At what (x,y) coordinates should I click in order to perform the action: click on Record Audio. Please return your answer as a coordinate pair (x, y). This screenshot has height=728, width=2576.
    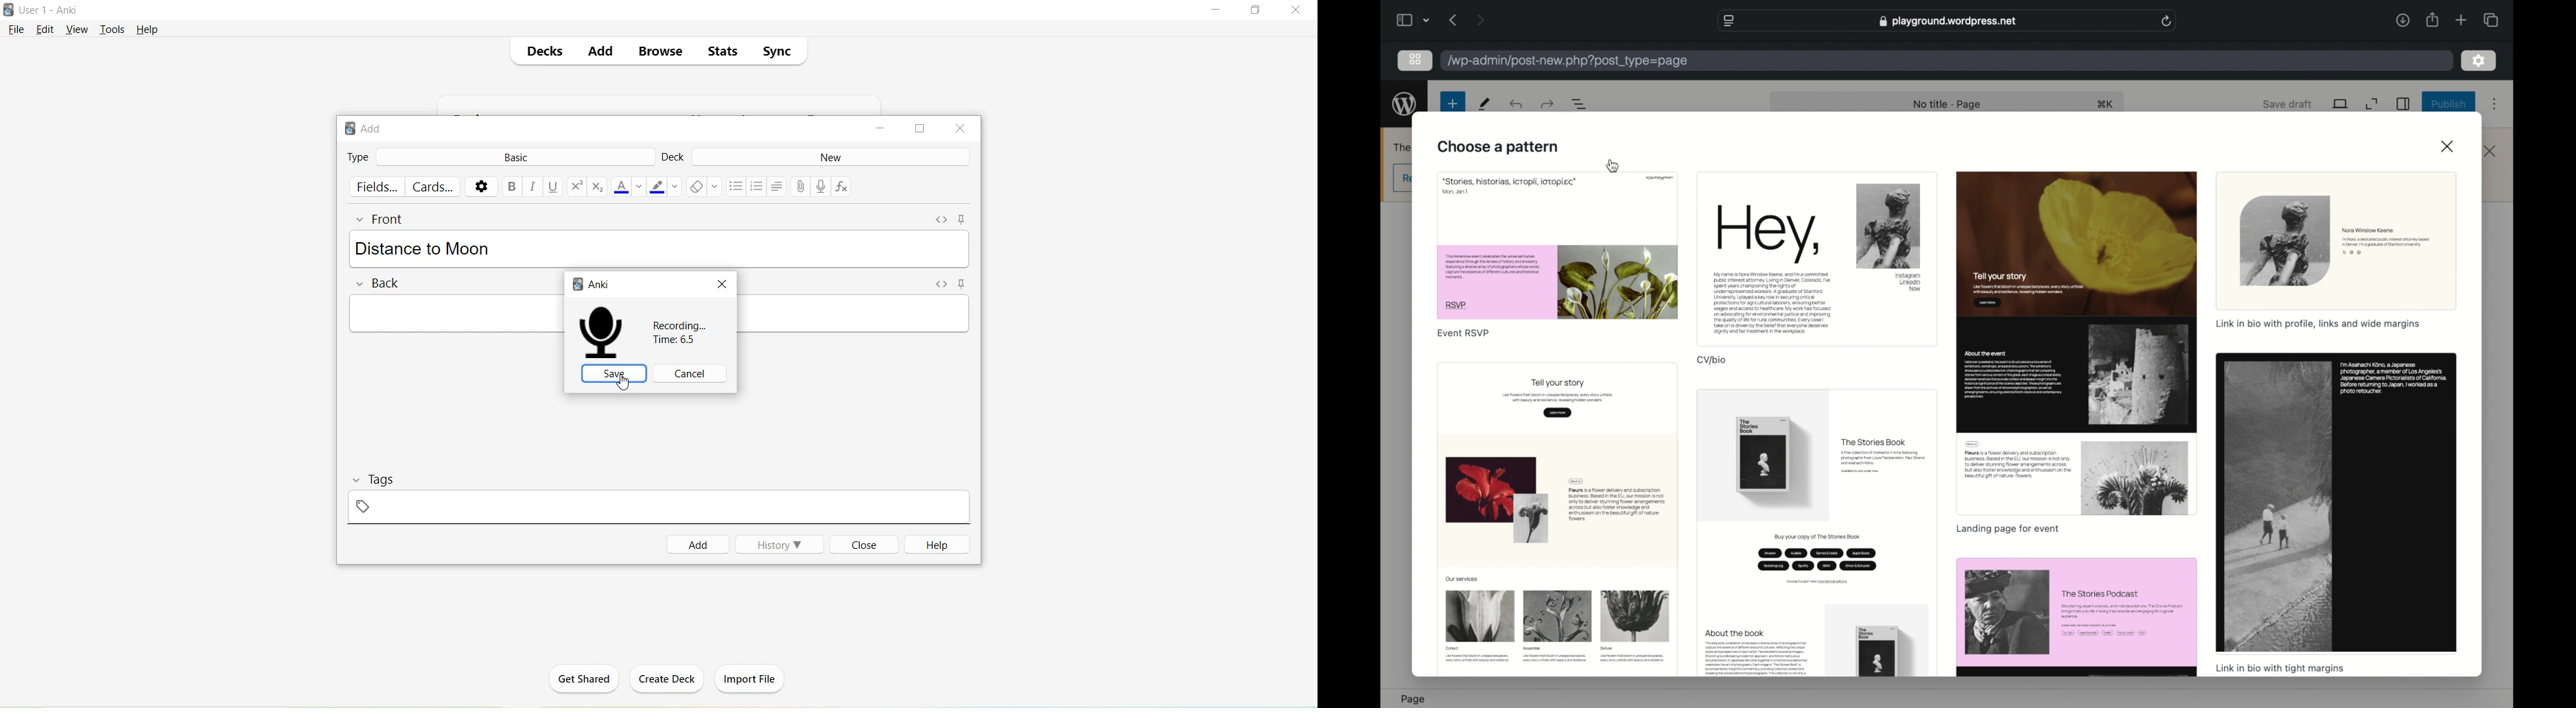
    Looking at the image, I should click on (821, 187).